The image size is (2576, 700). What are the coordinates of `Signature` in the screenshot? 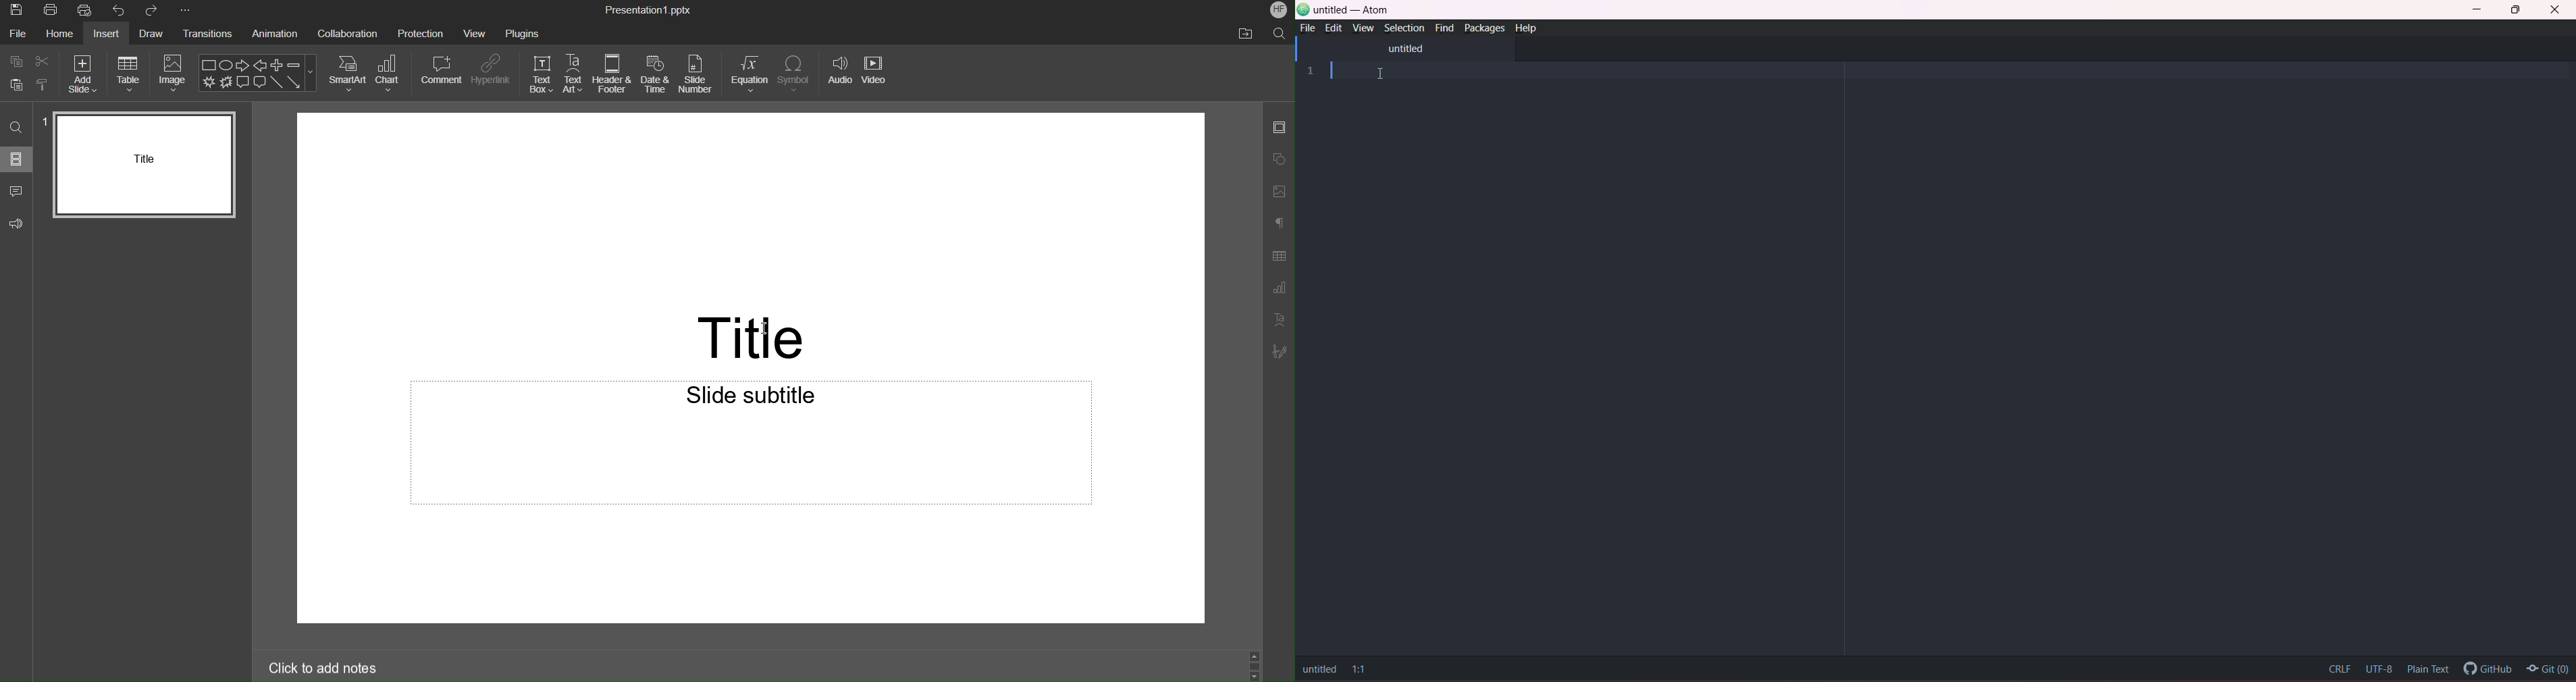 It's located at (1278, 352).